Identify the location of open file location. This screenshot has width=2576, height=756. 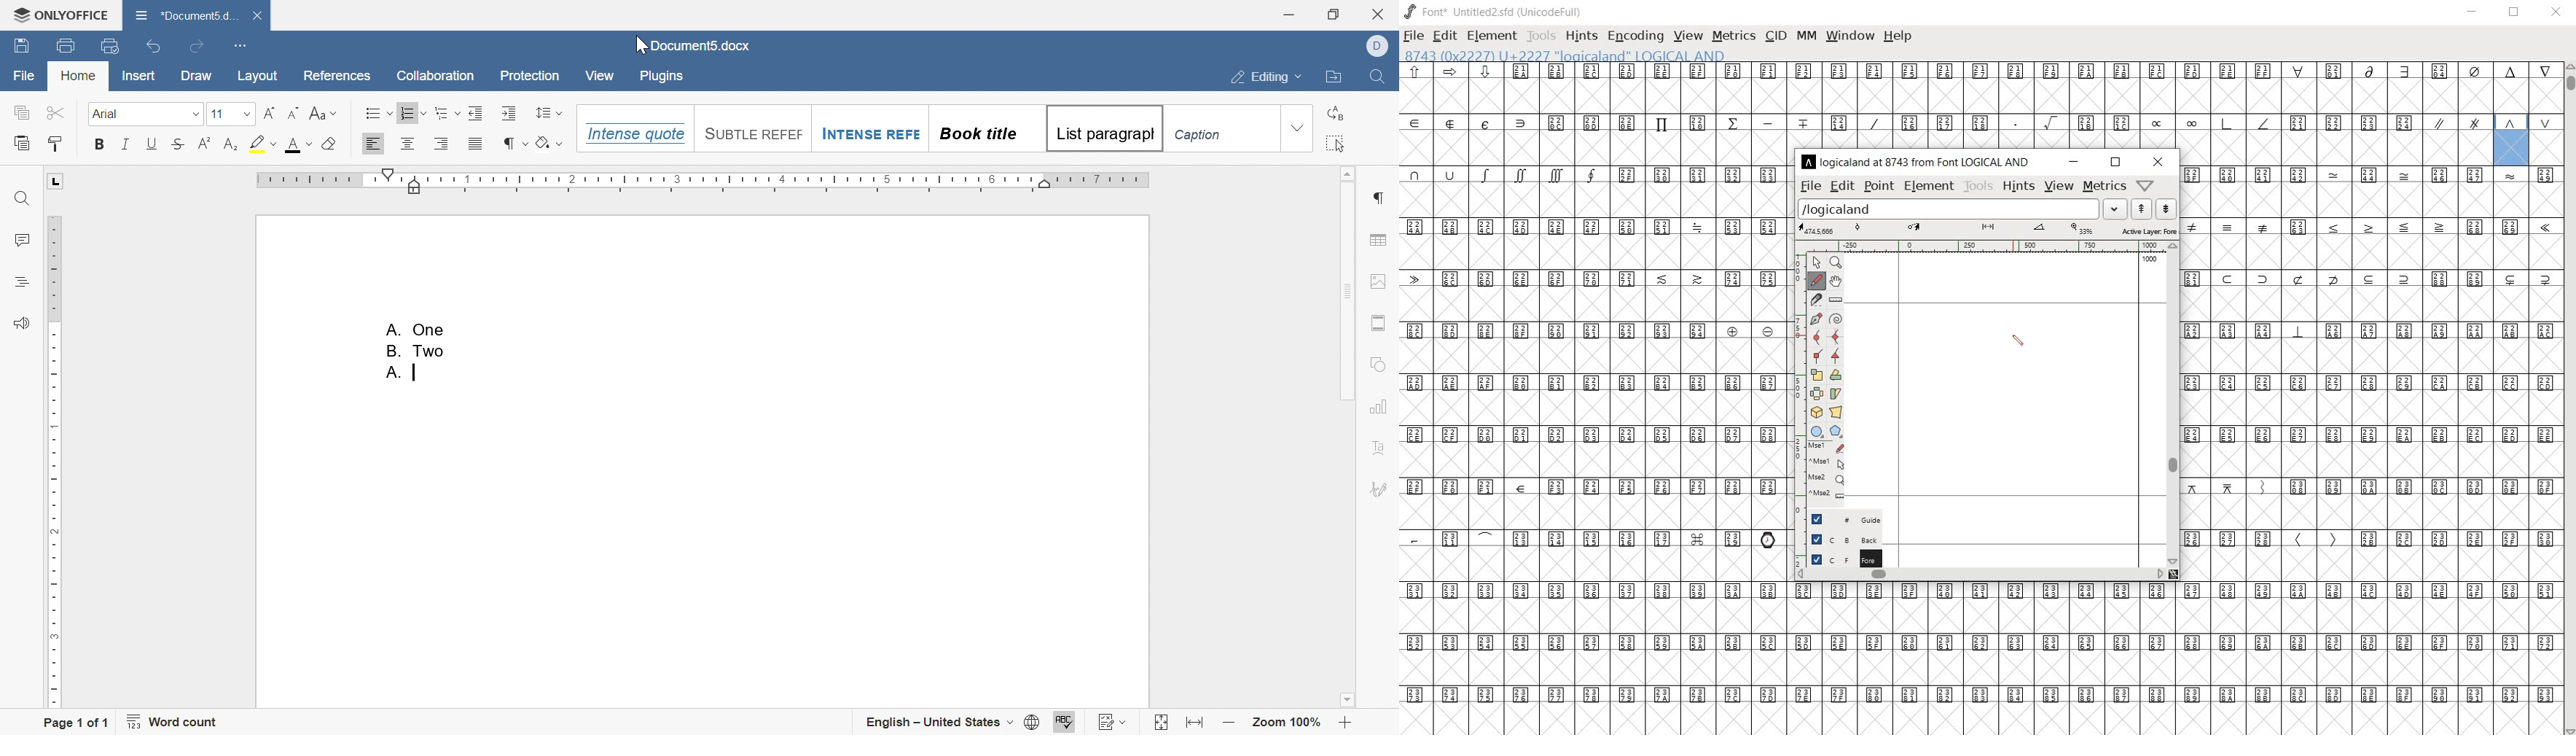
(1337, 78).